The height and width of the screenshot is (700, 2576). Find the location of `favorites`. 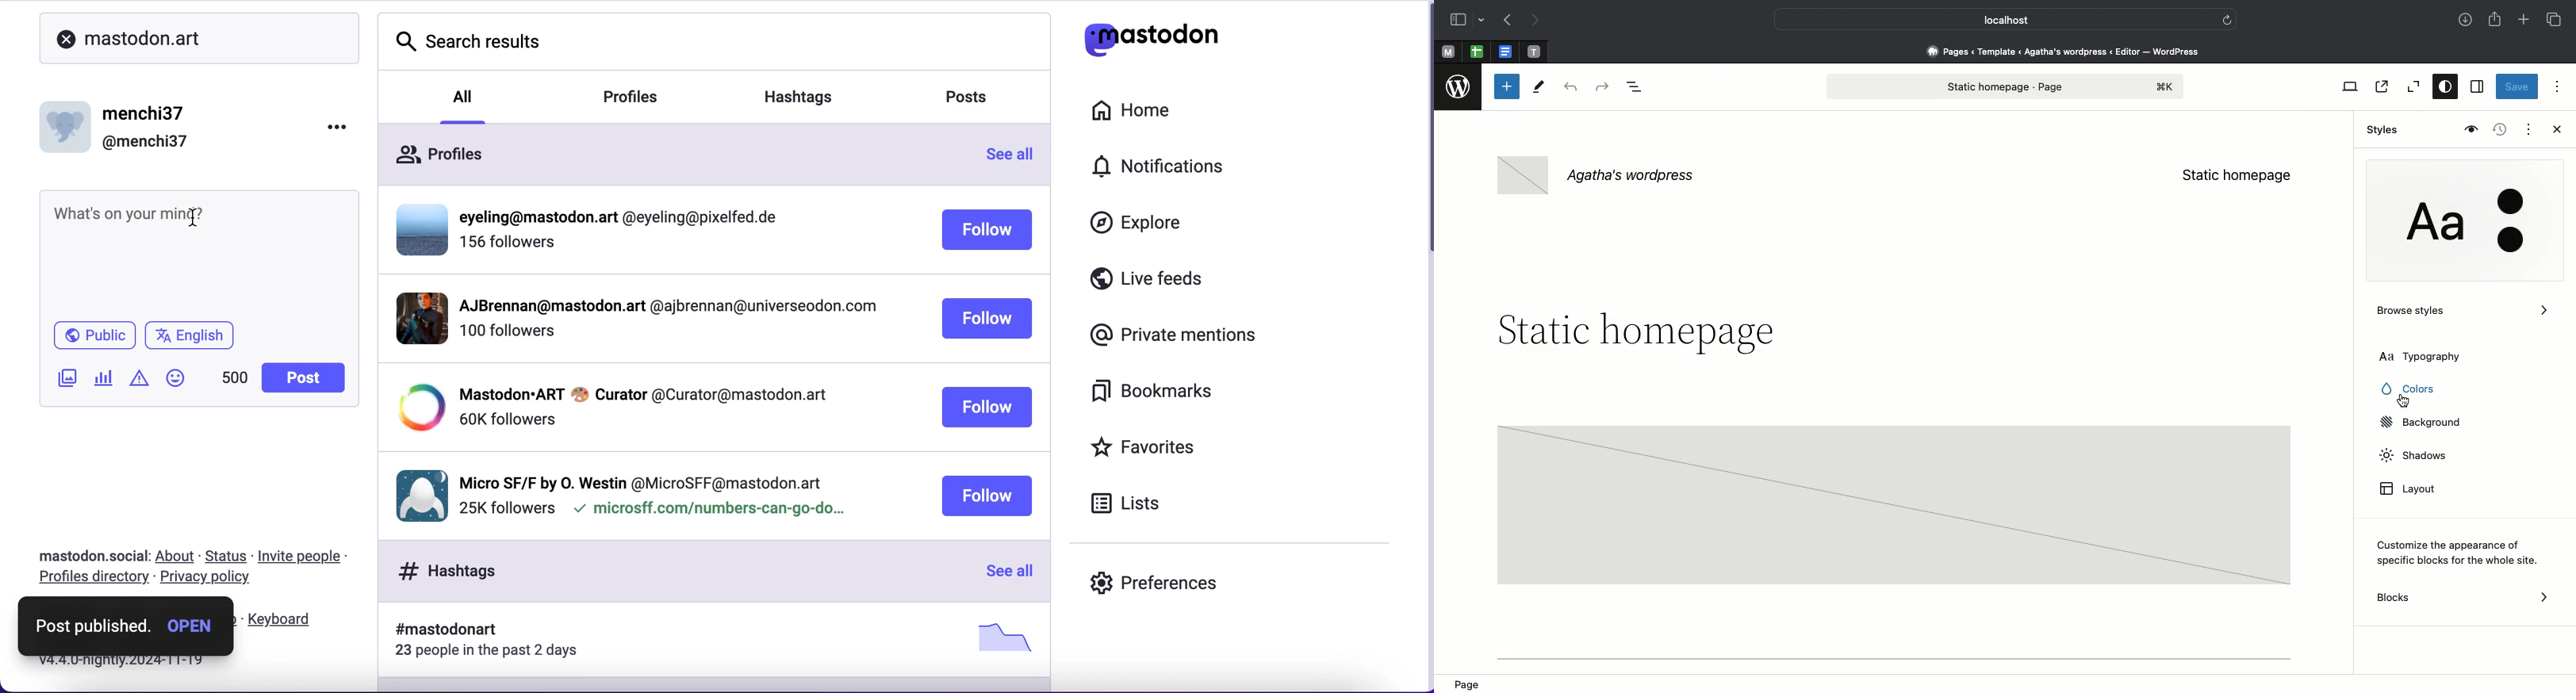

favorites is located at coordinates (1173, 446).